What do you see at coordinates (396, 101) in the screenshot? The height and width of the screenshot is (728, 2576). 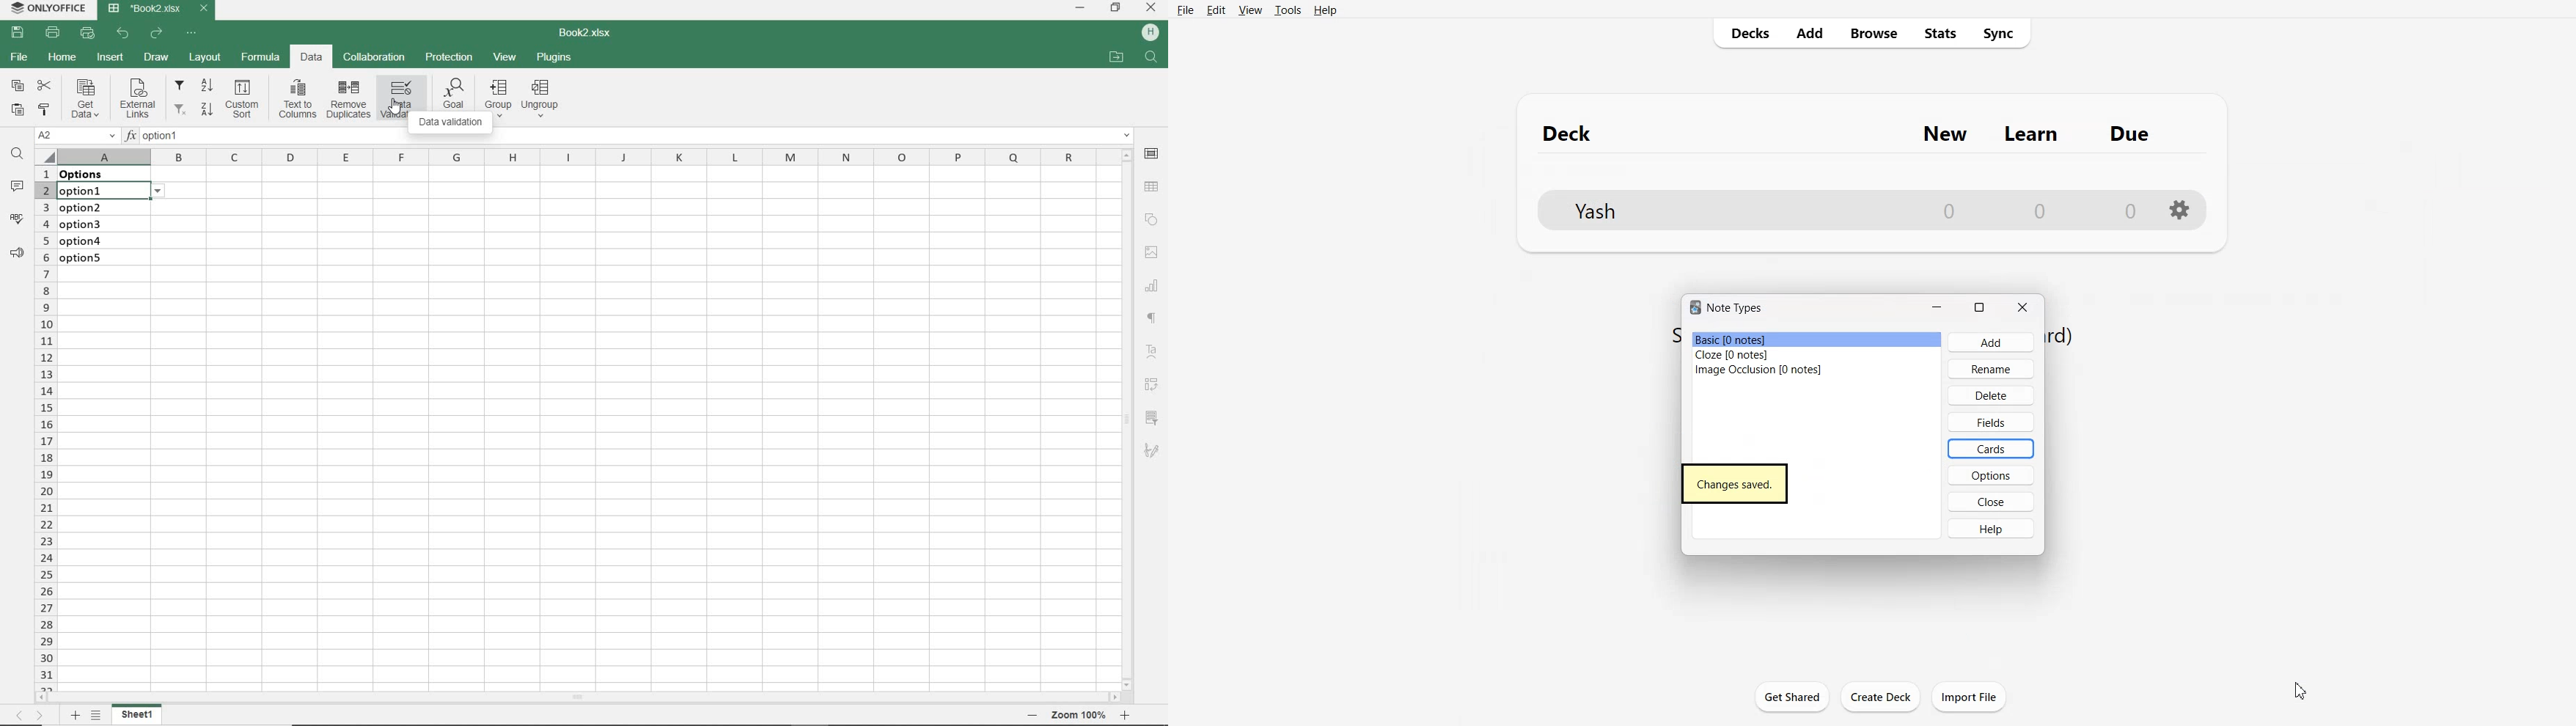 I see `DATA VALIDATION` at bounding box center [396, 101].